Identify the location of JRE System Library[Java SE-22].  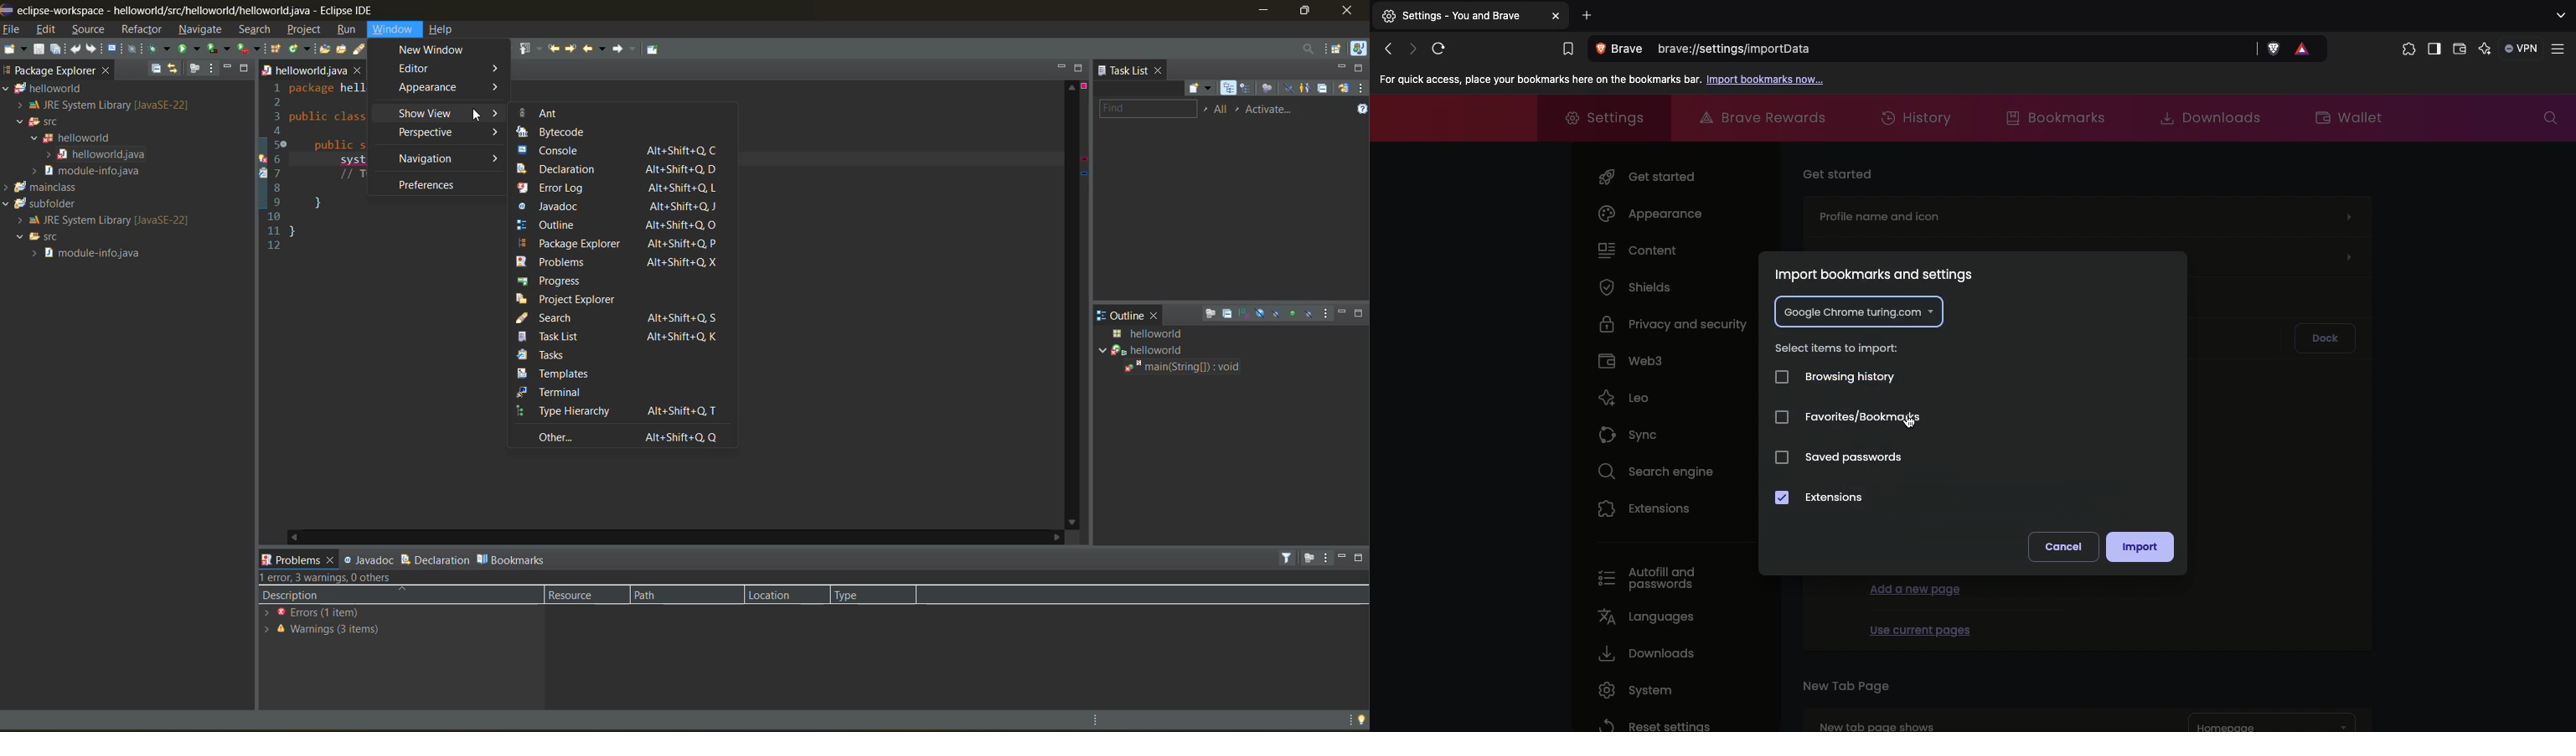
(99, 219).